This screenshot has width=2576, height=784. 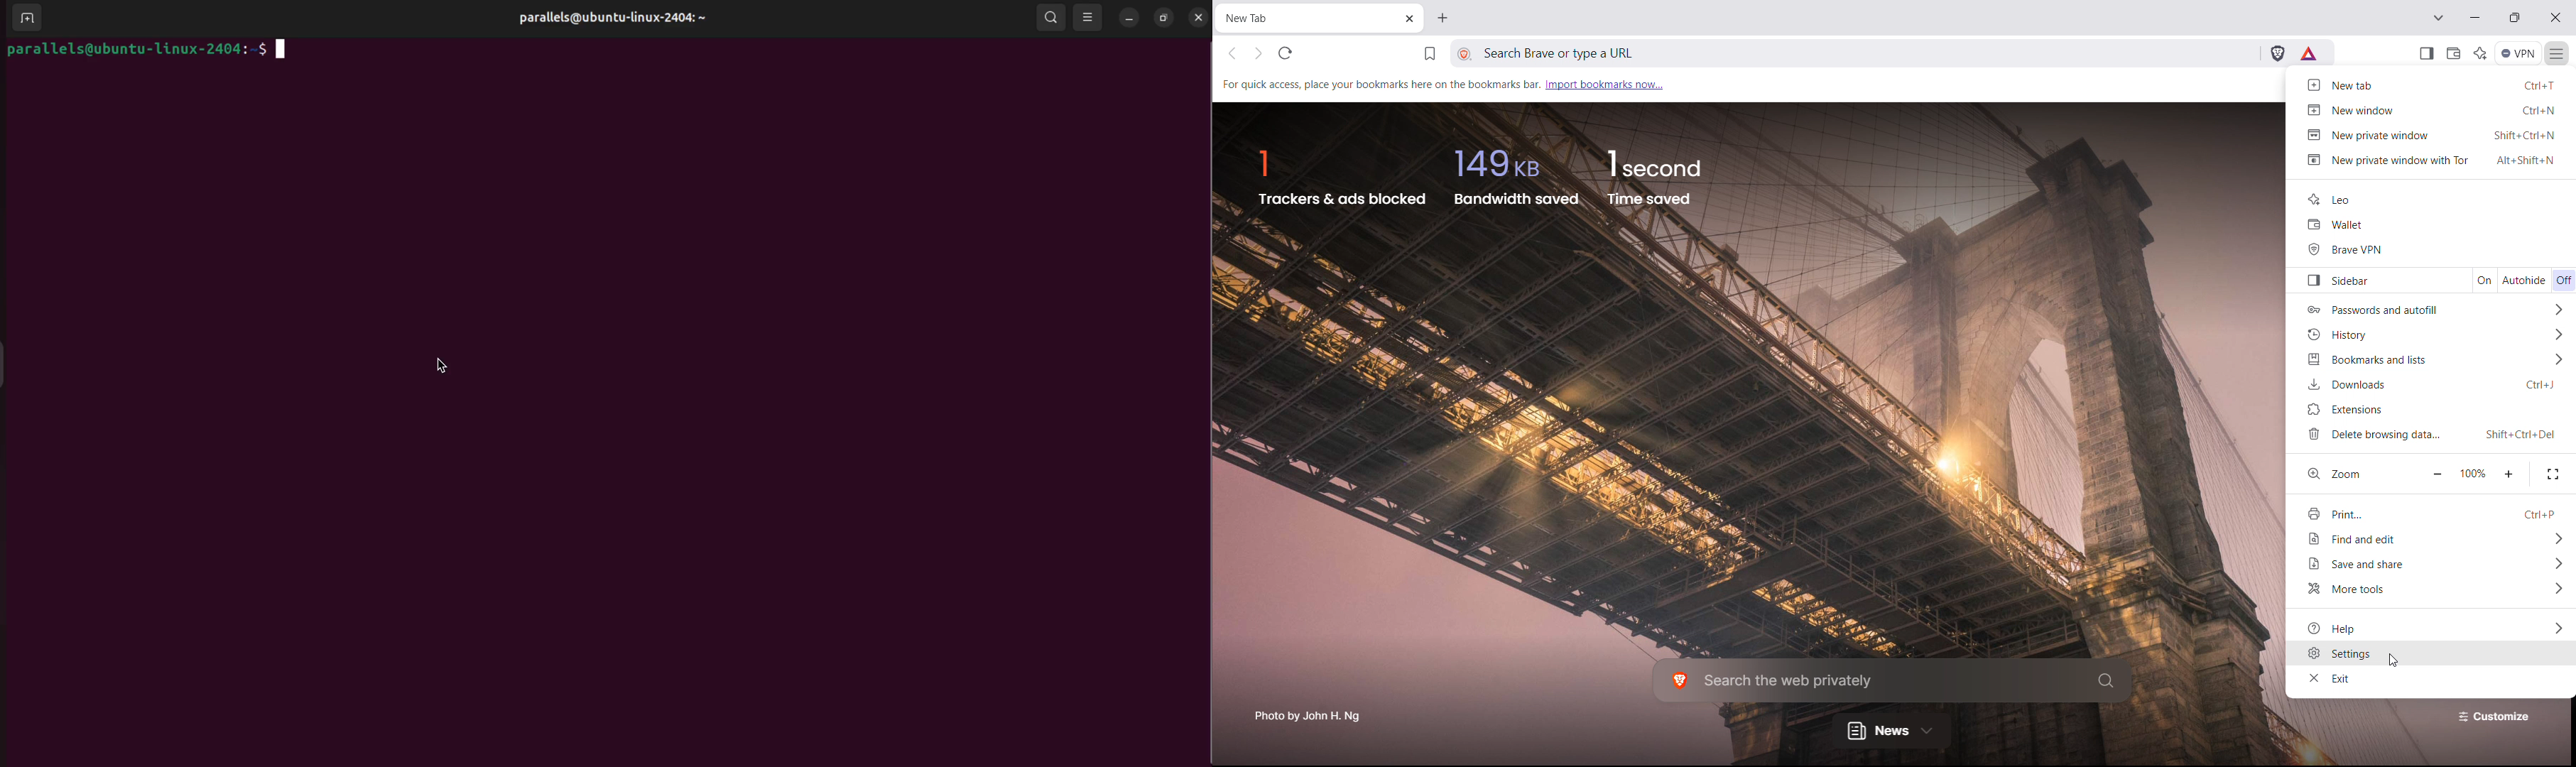 What do you see at coordinates (2431, 511) in the screenshot?
I see `print` at bounding box center [2431, 511].